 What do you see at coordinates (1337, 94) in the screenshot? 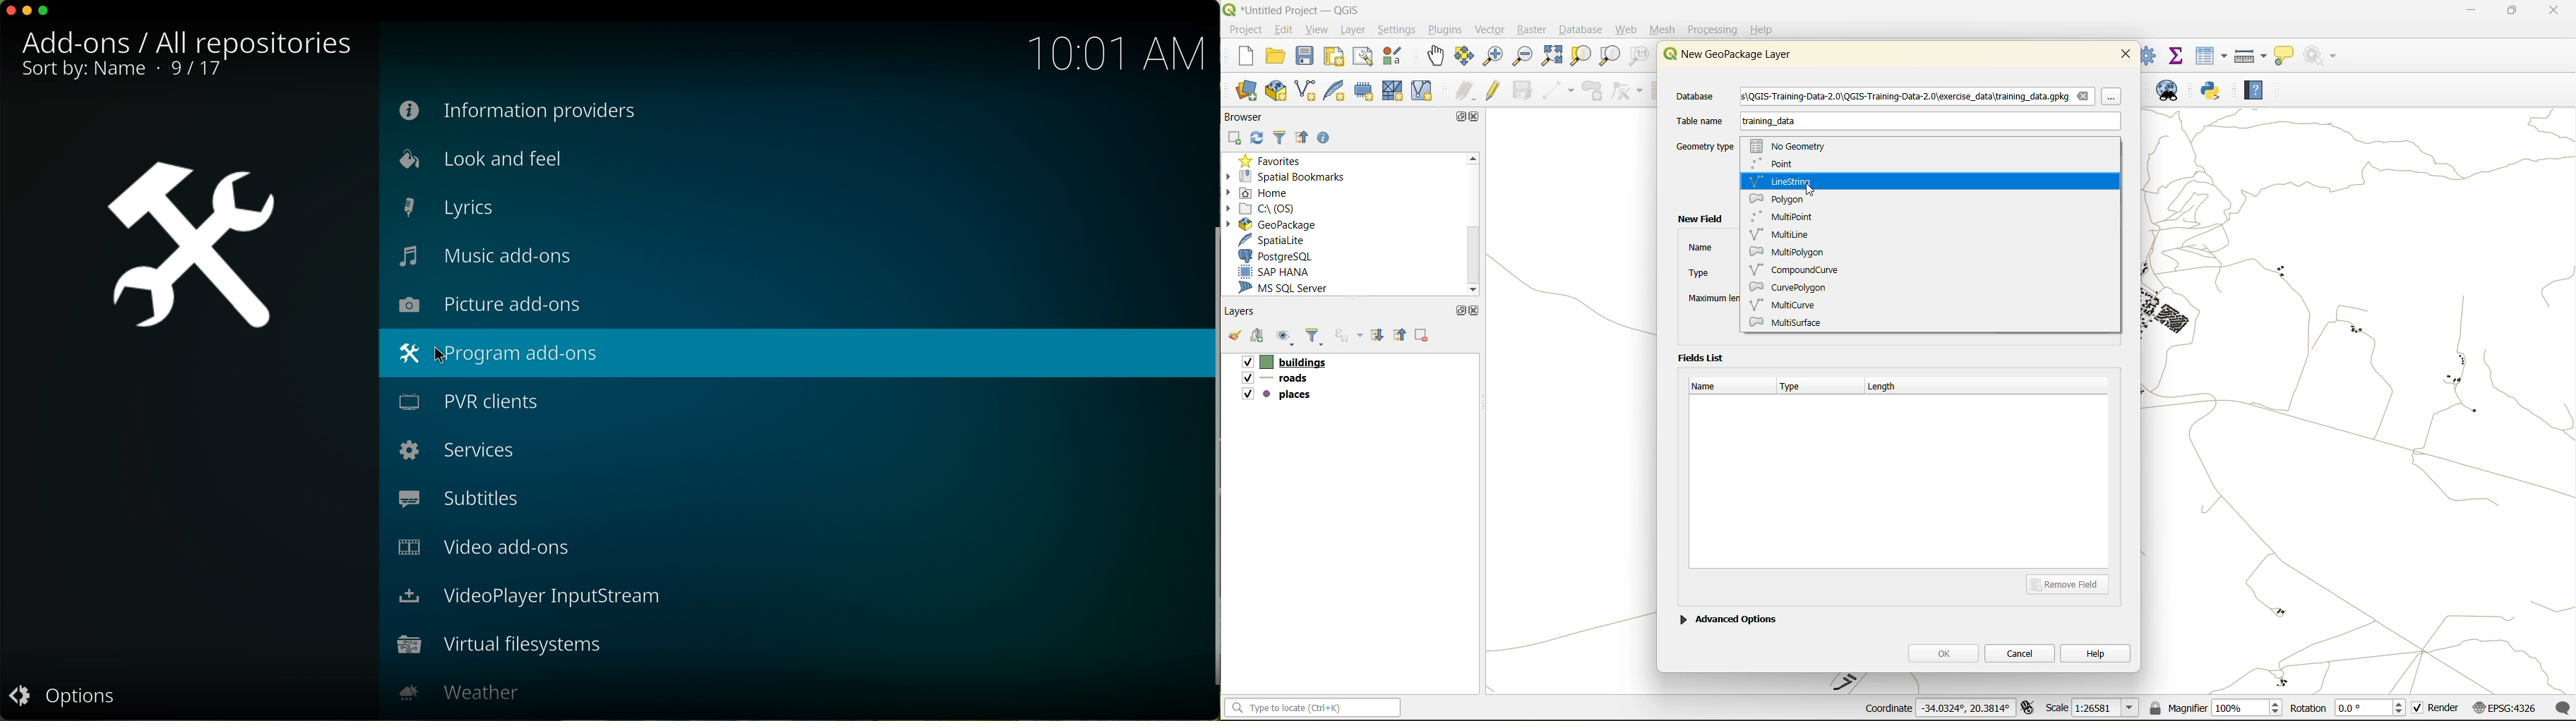
I see `new spatialite` at bounding box center [1337, 94].